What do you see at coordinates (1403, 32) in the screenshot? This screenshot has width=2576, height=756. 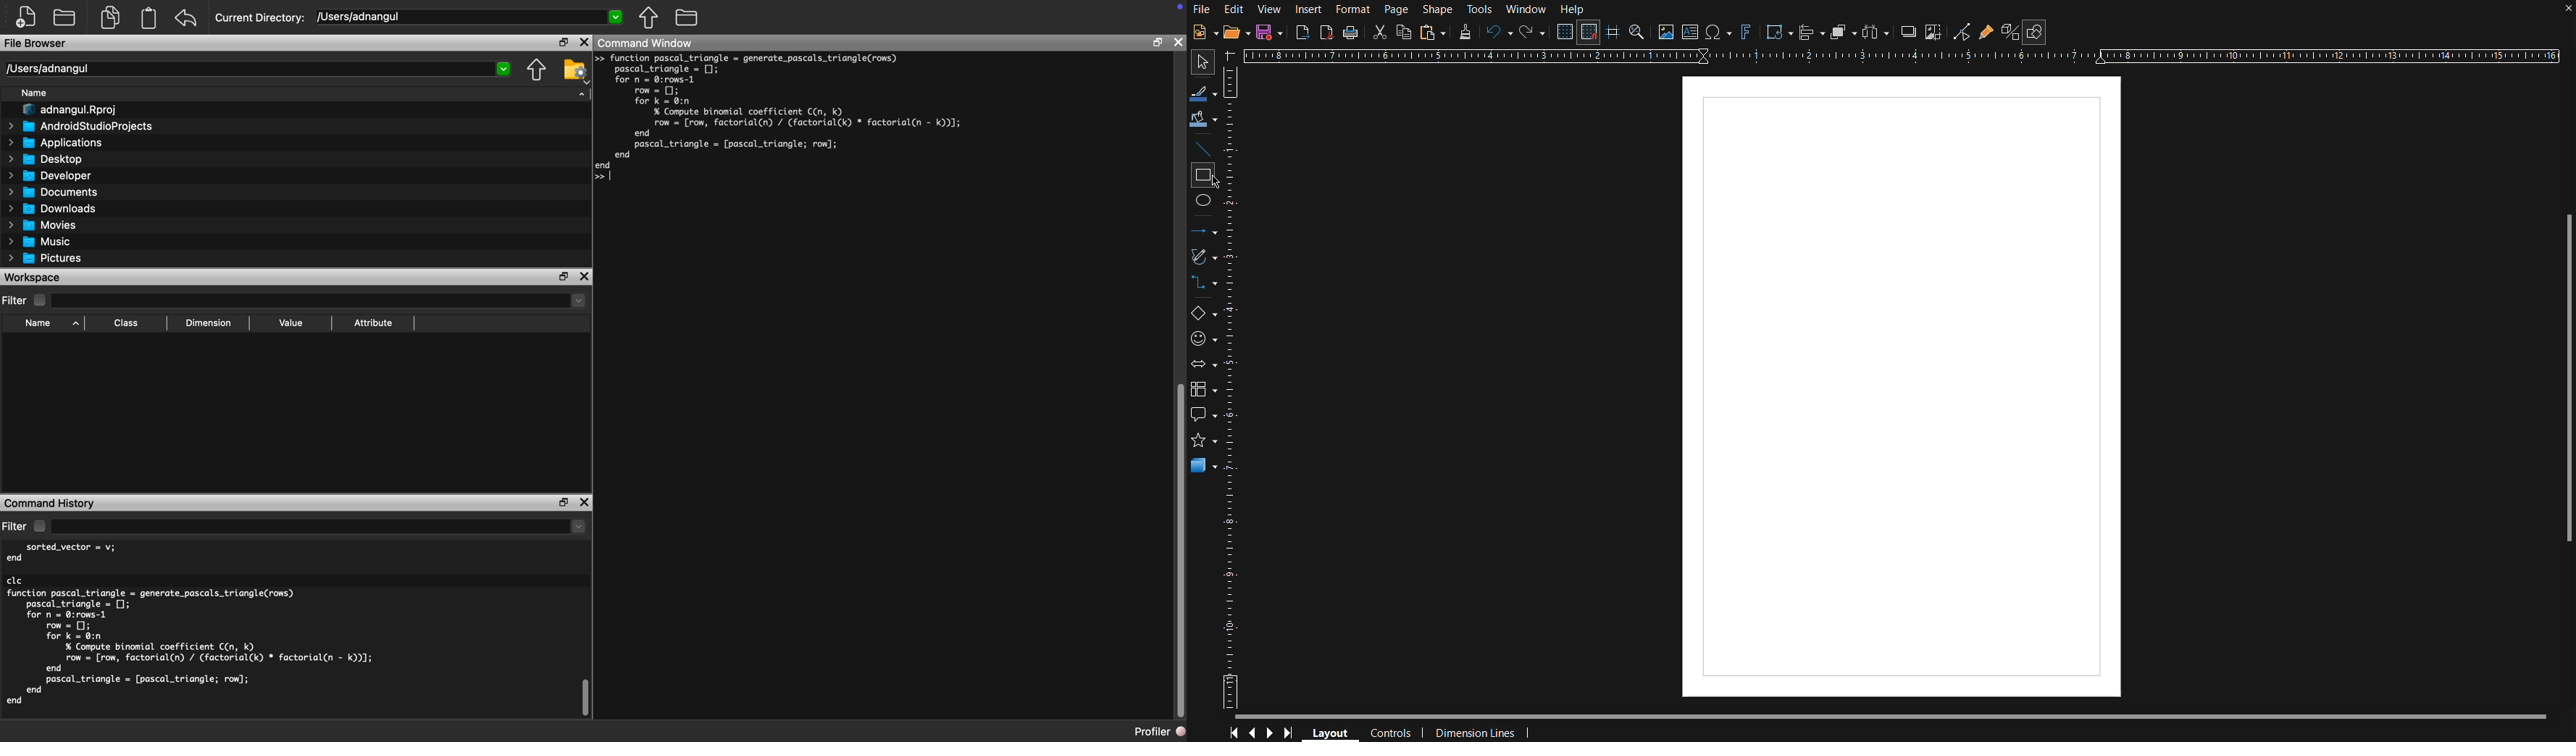 I see `Copy` at bounding box center [1403, 32].